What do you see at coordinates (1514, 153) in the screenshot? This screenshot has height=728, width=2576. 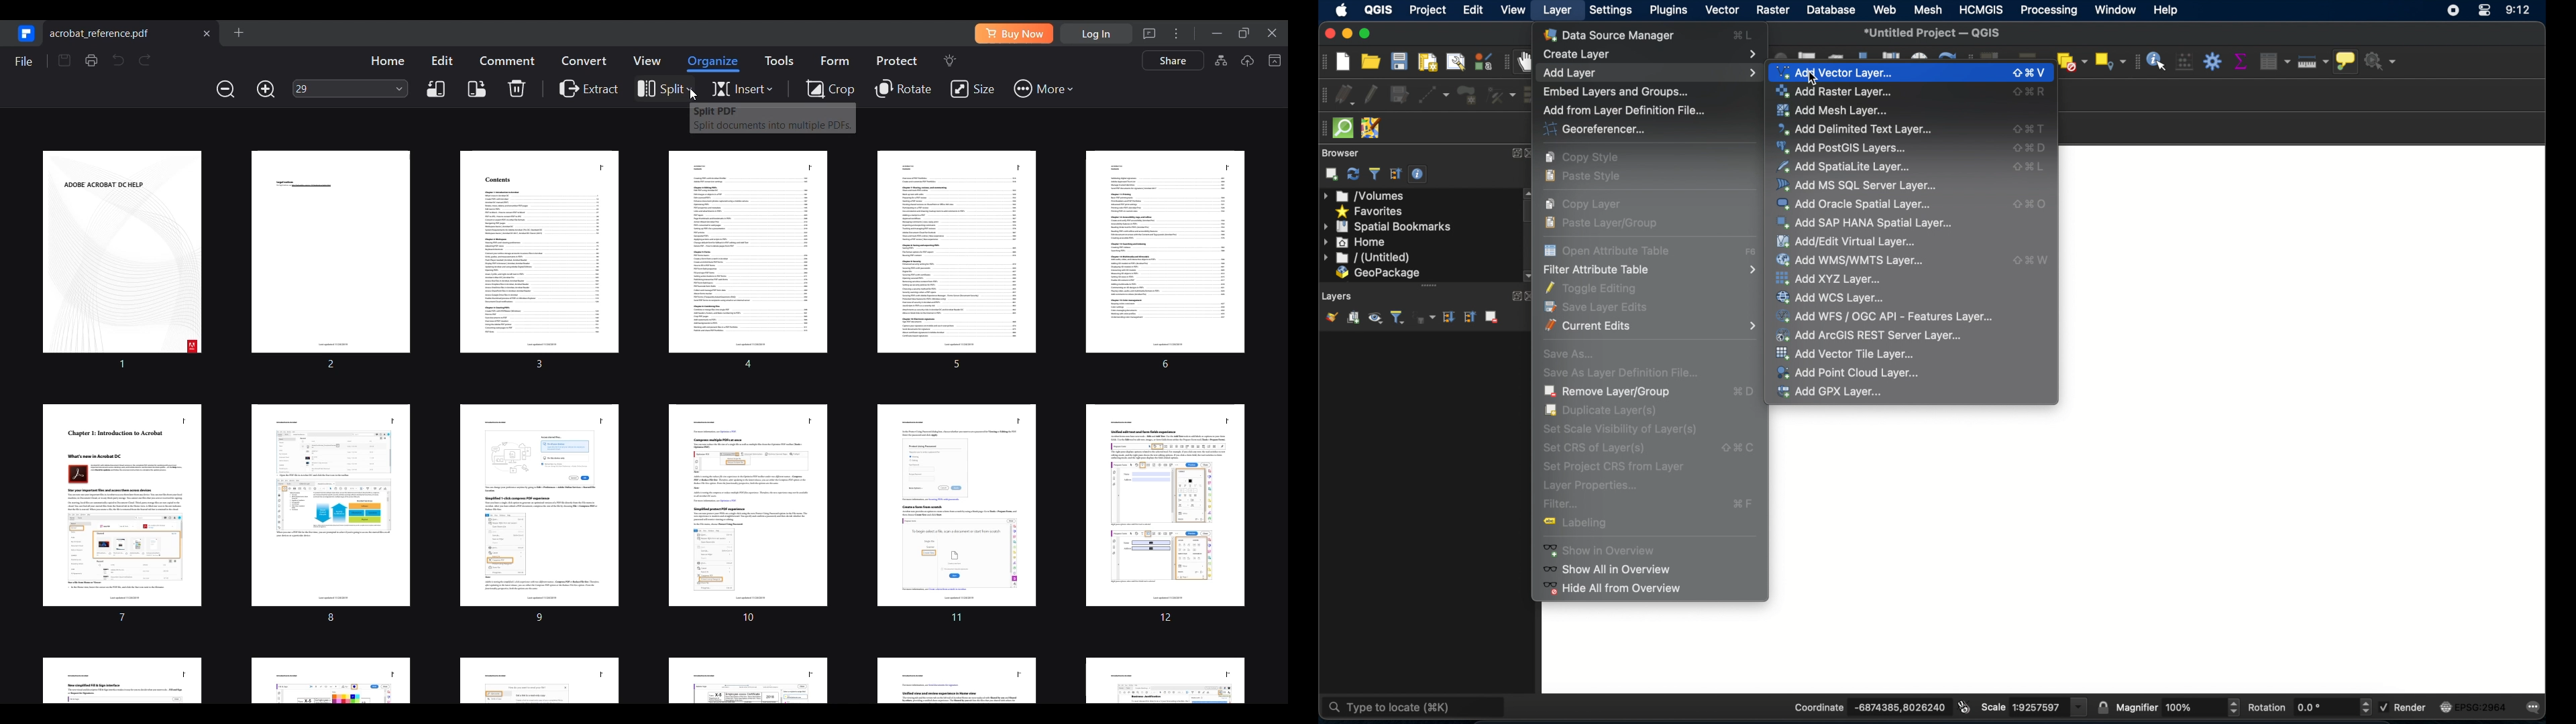 I see `expand` at bounding box center [1514, 153].